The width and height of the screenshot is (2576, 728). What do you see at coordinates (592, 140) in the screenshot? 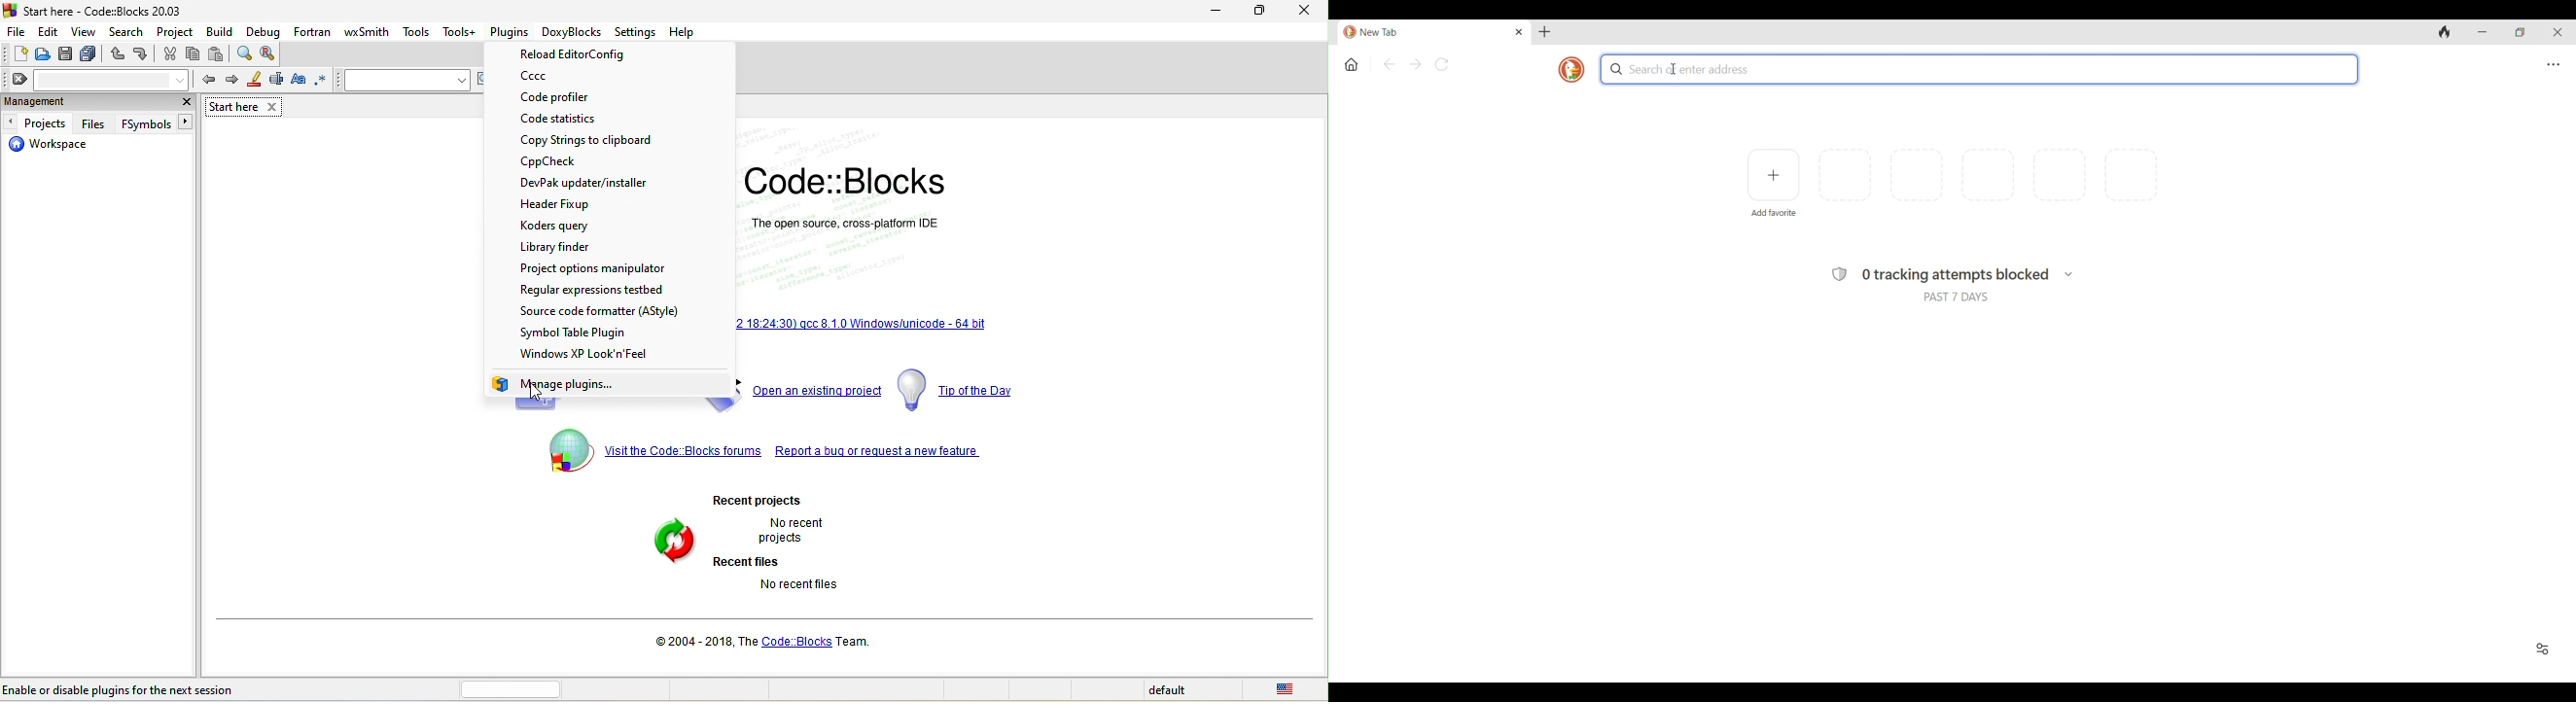
I see `copy strings` at bounding box center [592, 140].